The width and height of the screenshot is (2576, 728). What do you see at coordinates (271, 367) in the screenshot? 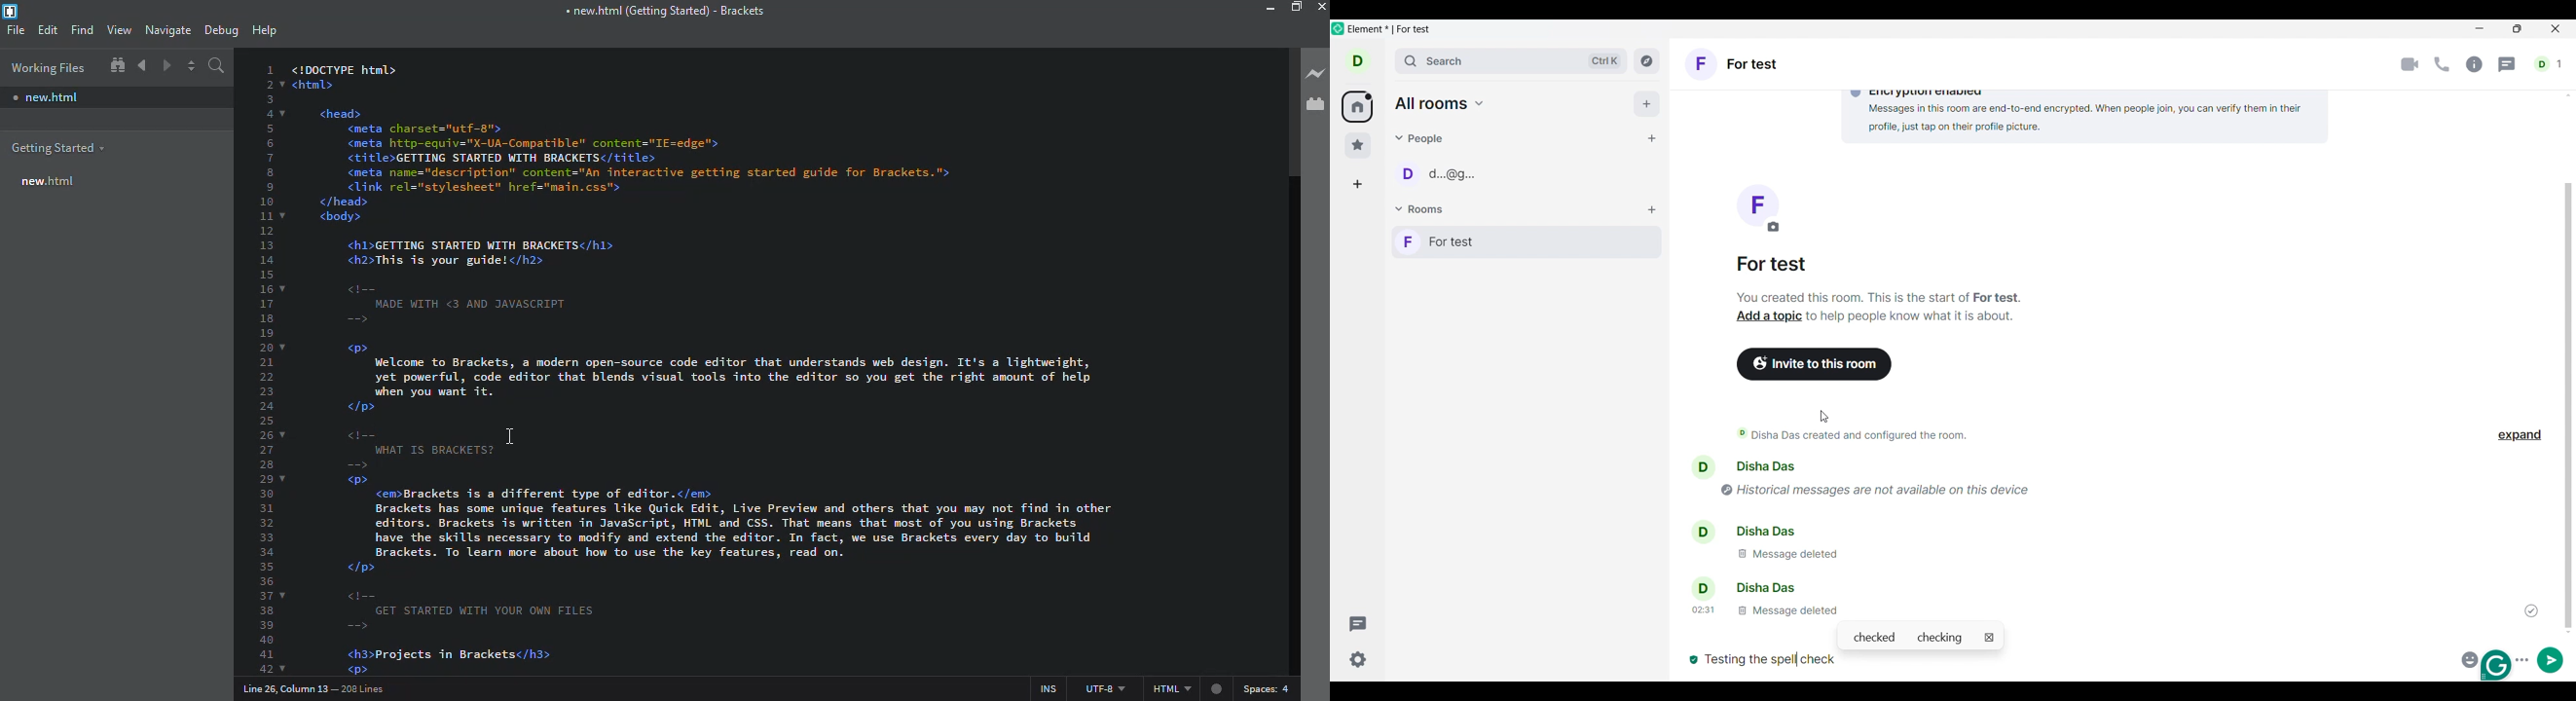
I see `line number` at bounding box center [271, 367].